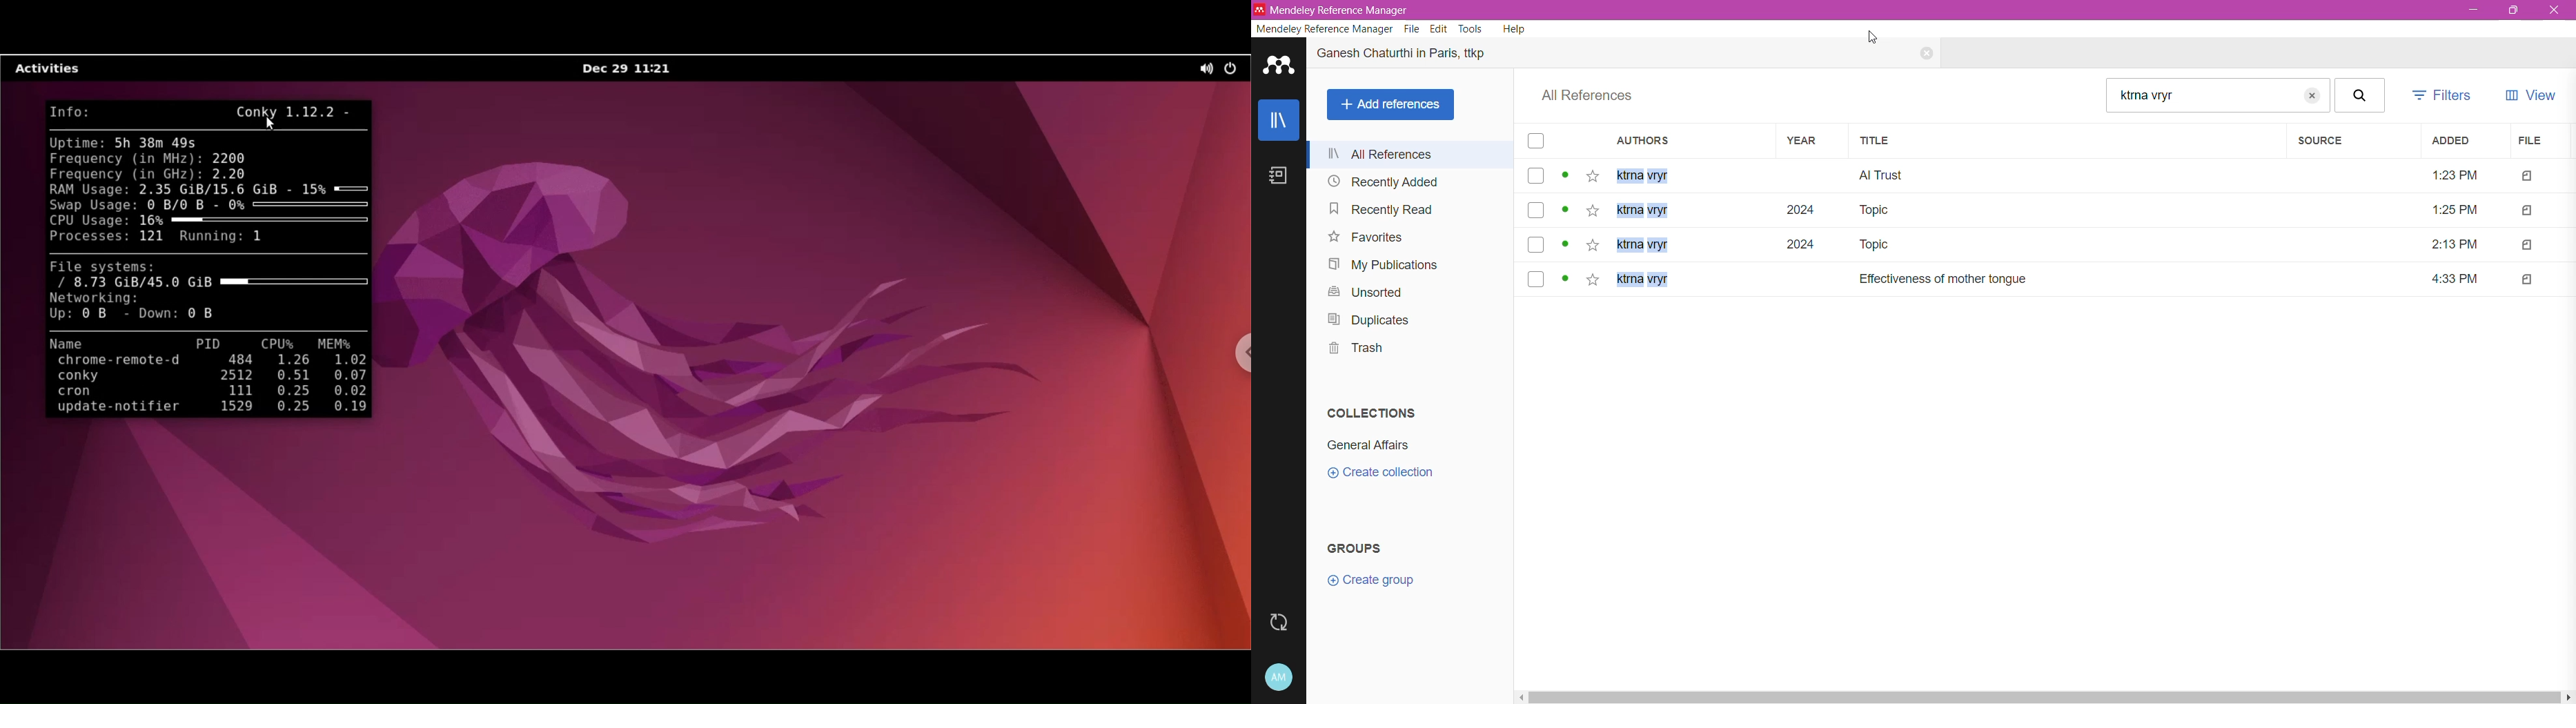 The height and width of the screenshot is (728, 2576). Describe the element at coordinates (1513, 29) in the screenshot. I see `Help` at that location.